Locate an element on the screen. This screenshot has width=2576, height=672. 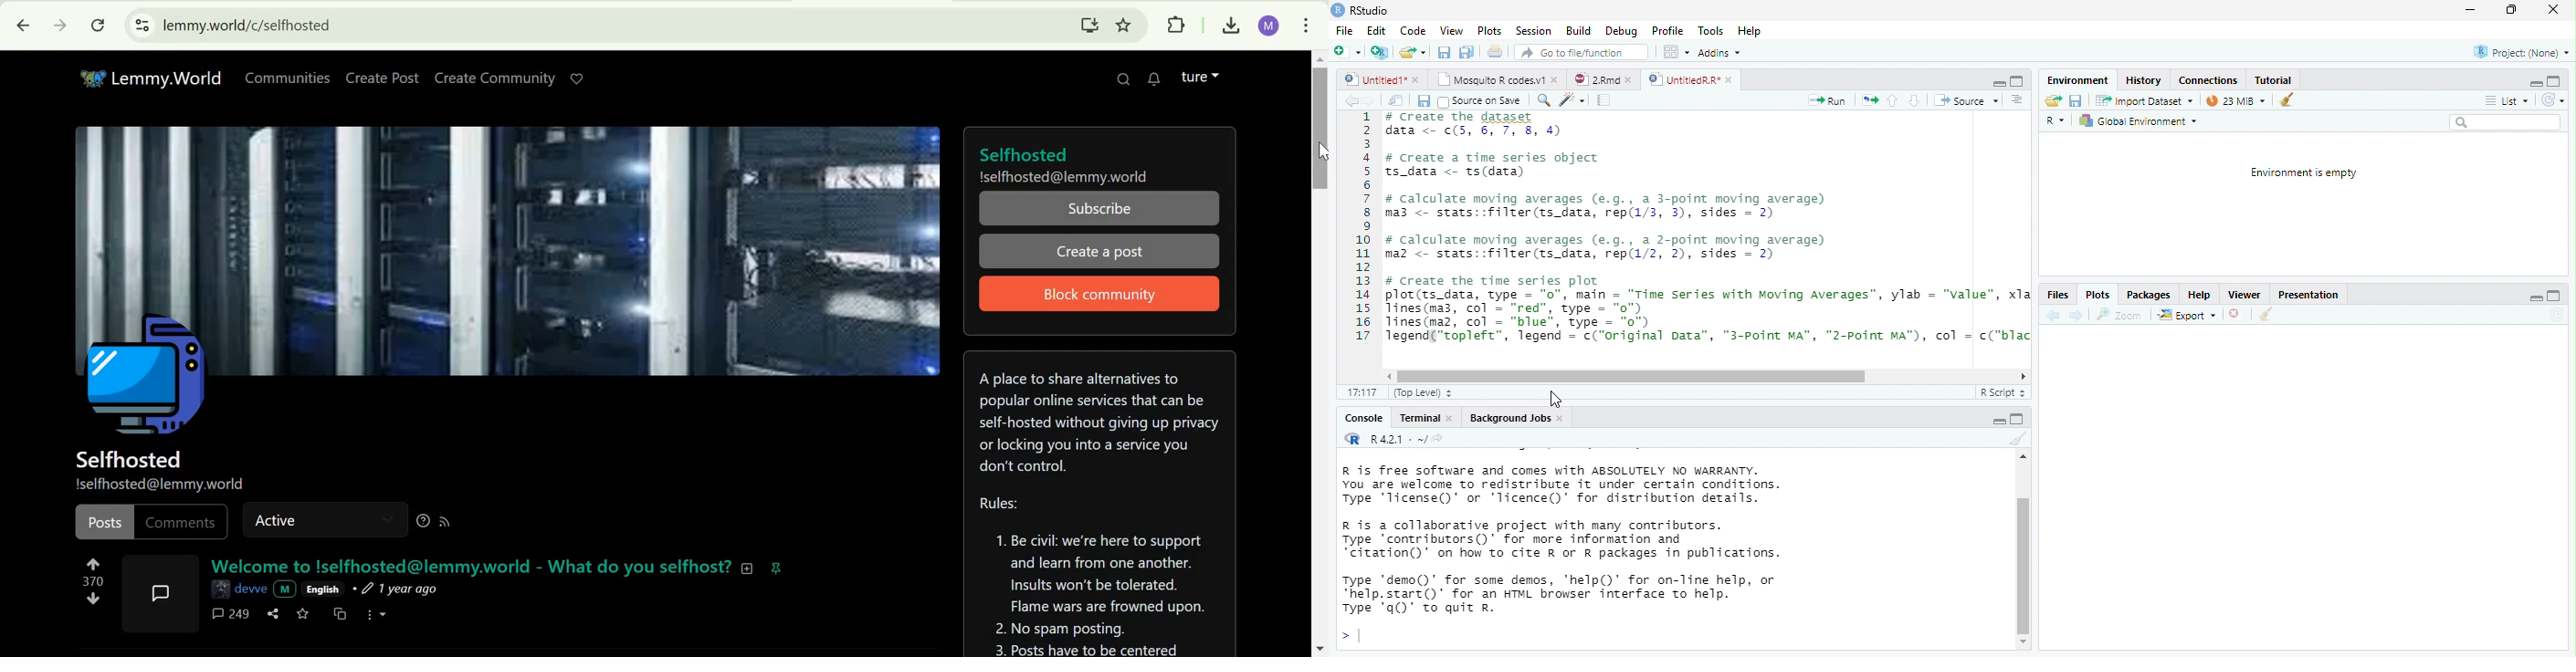
compile report is located at coordinates (1605, 99).